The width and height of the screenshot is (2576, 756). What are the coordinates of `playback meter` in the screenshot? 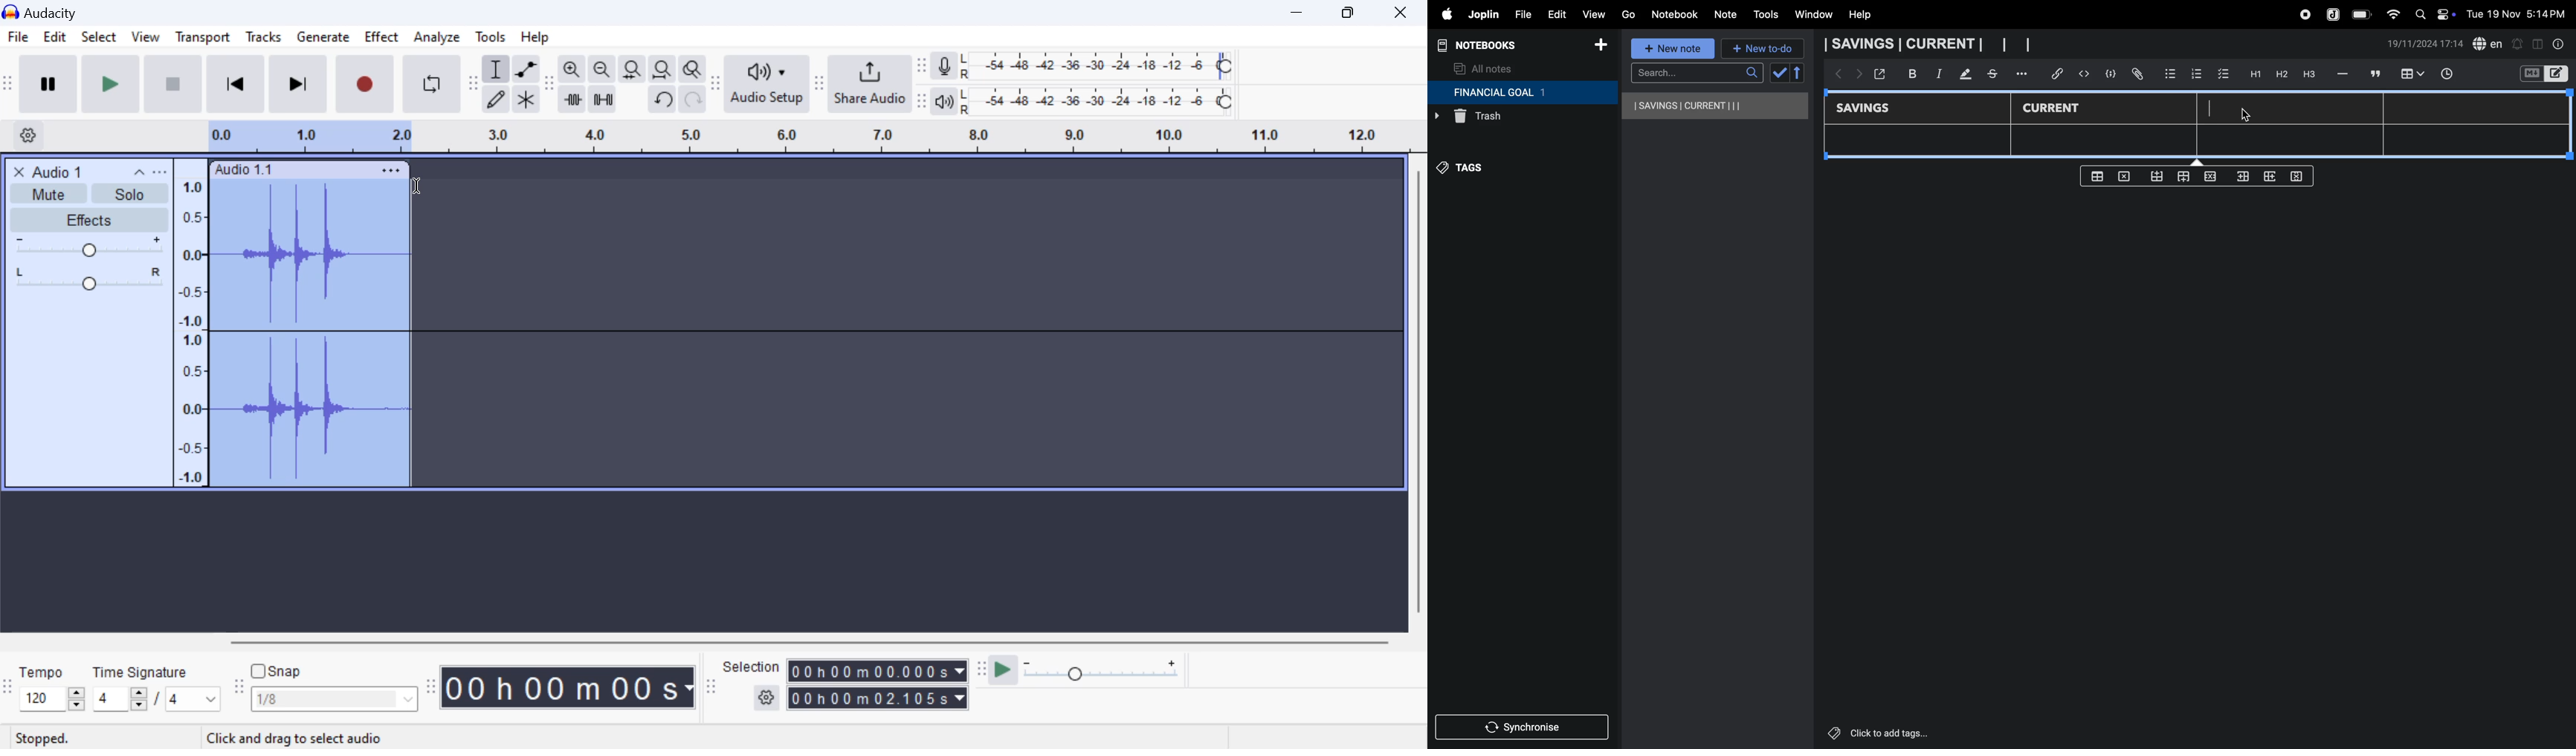 It's located at (945, 101).